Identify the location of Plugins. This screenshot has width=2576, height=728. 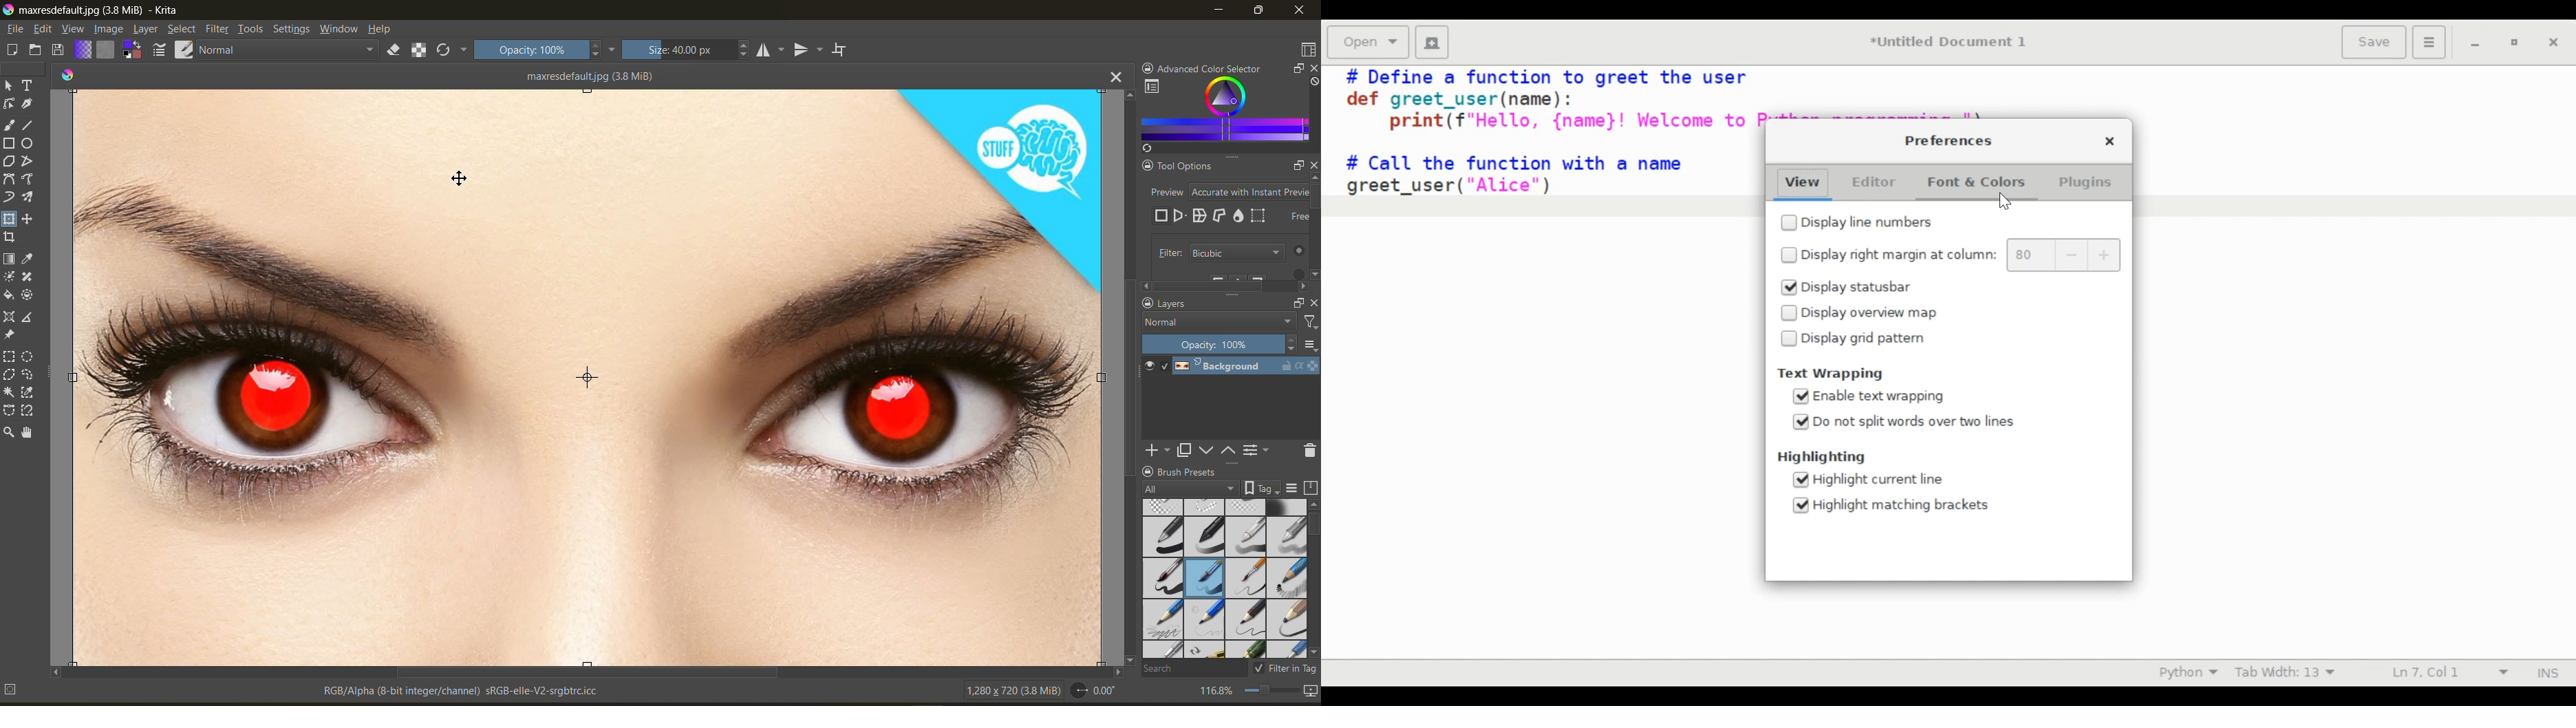
(2084, 180).